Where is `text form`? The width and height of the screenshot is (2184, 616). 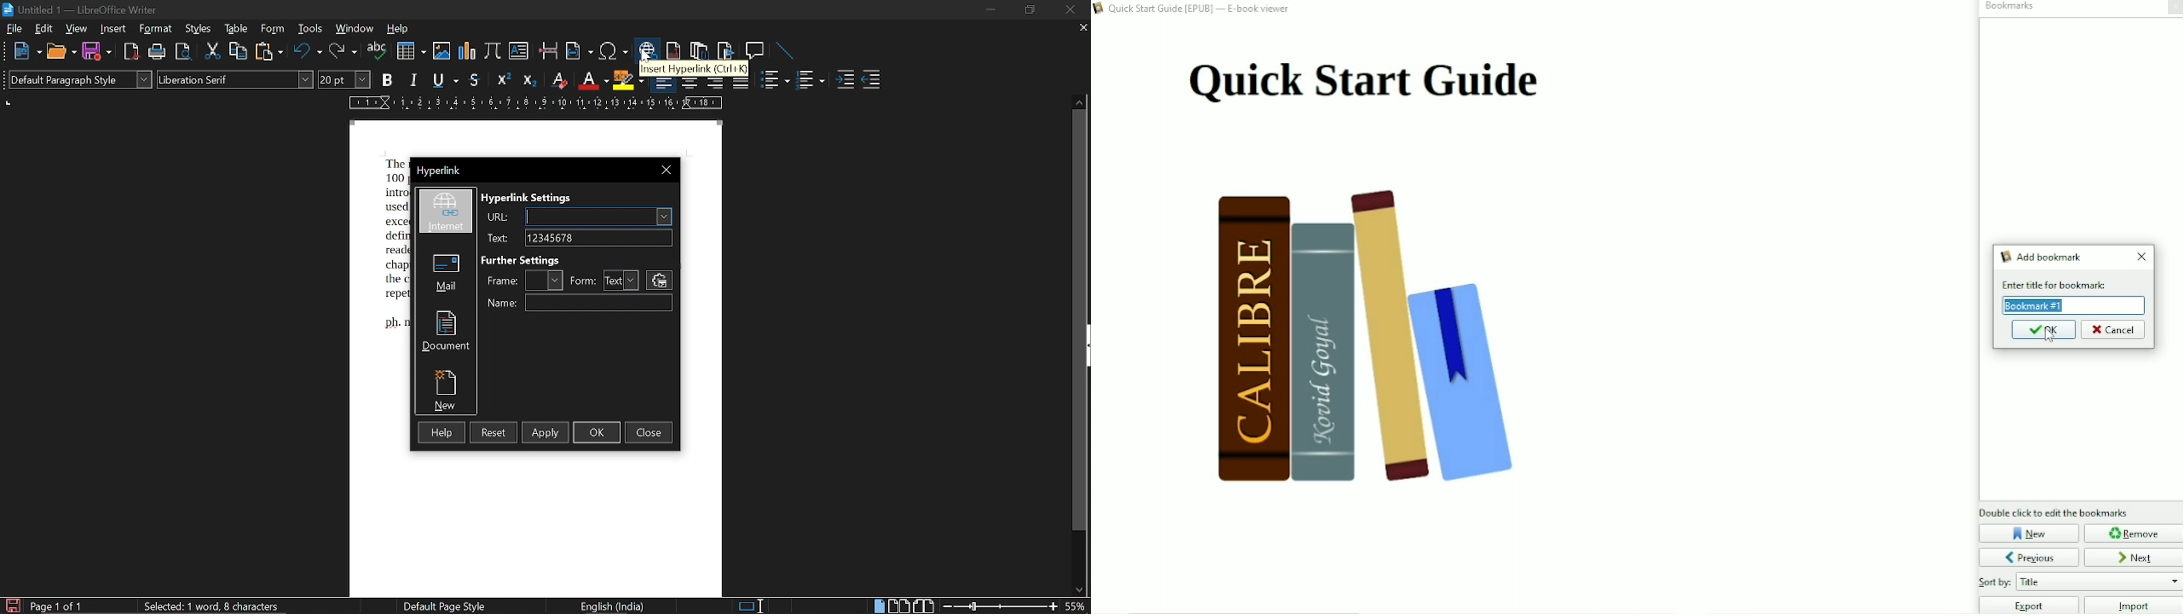
text form is located at coordinates (622, 281).